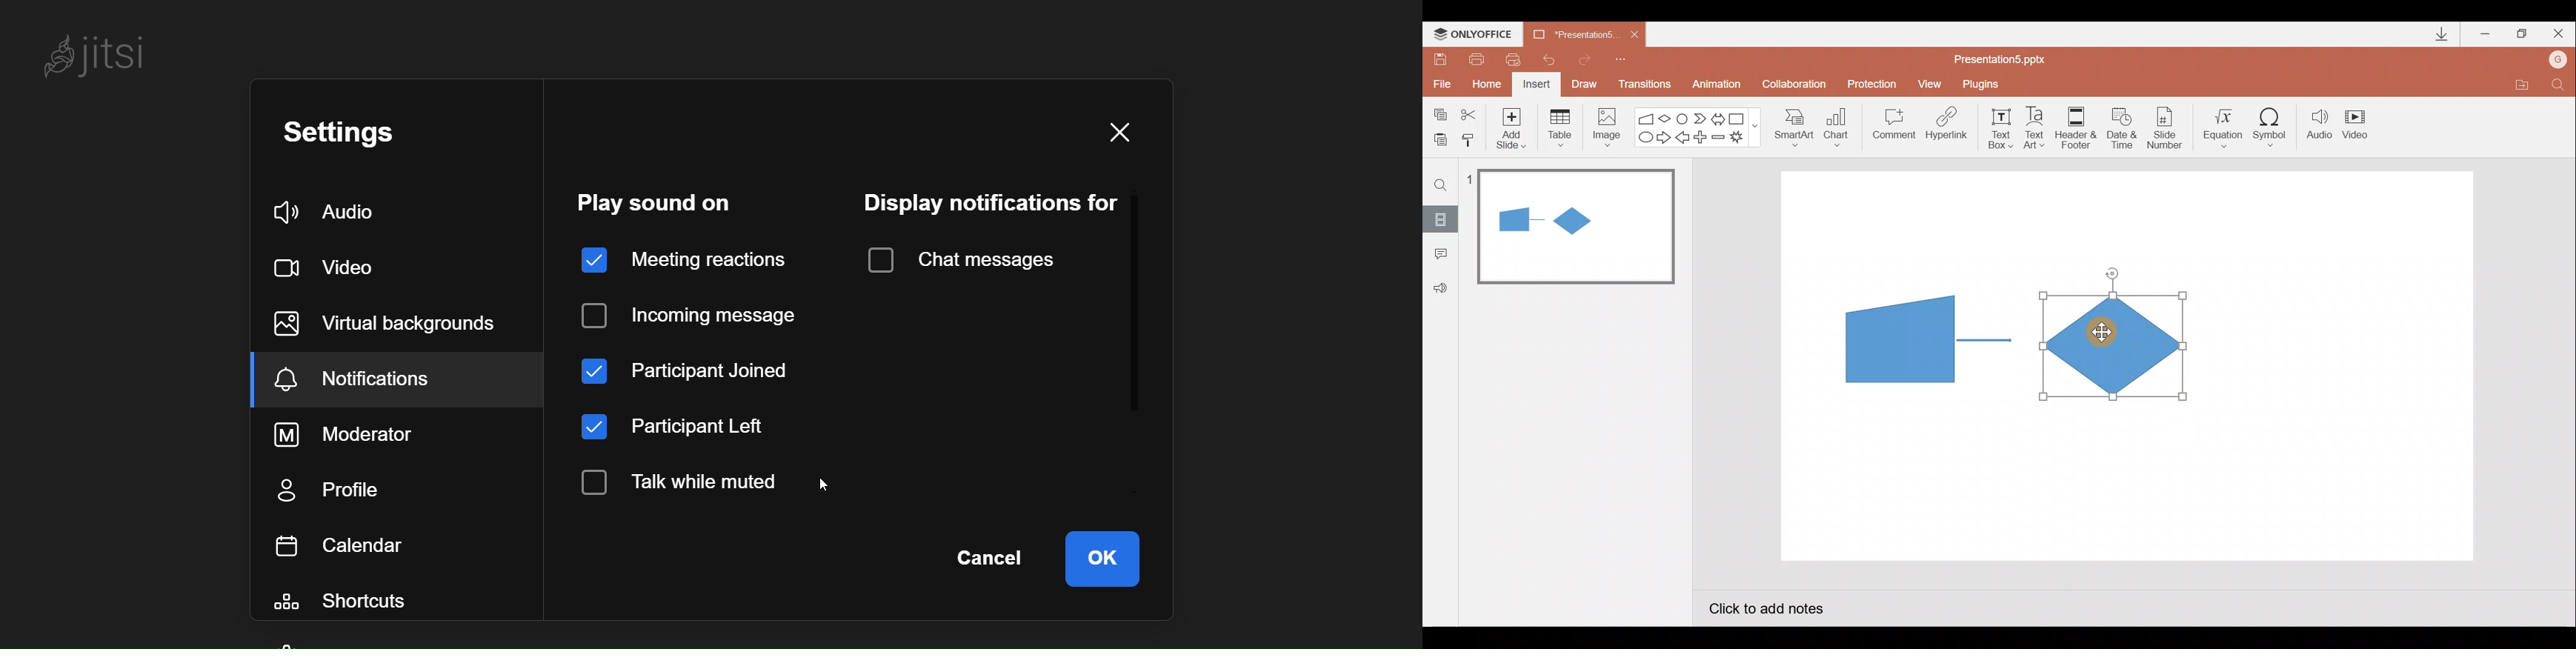 The width and height of the screenshot is (2576, 672). Describe the element at coordinates (2320, 127) in the screenshot. I see `Audio` at that location.